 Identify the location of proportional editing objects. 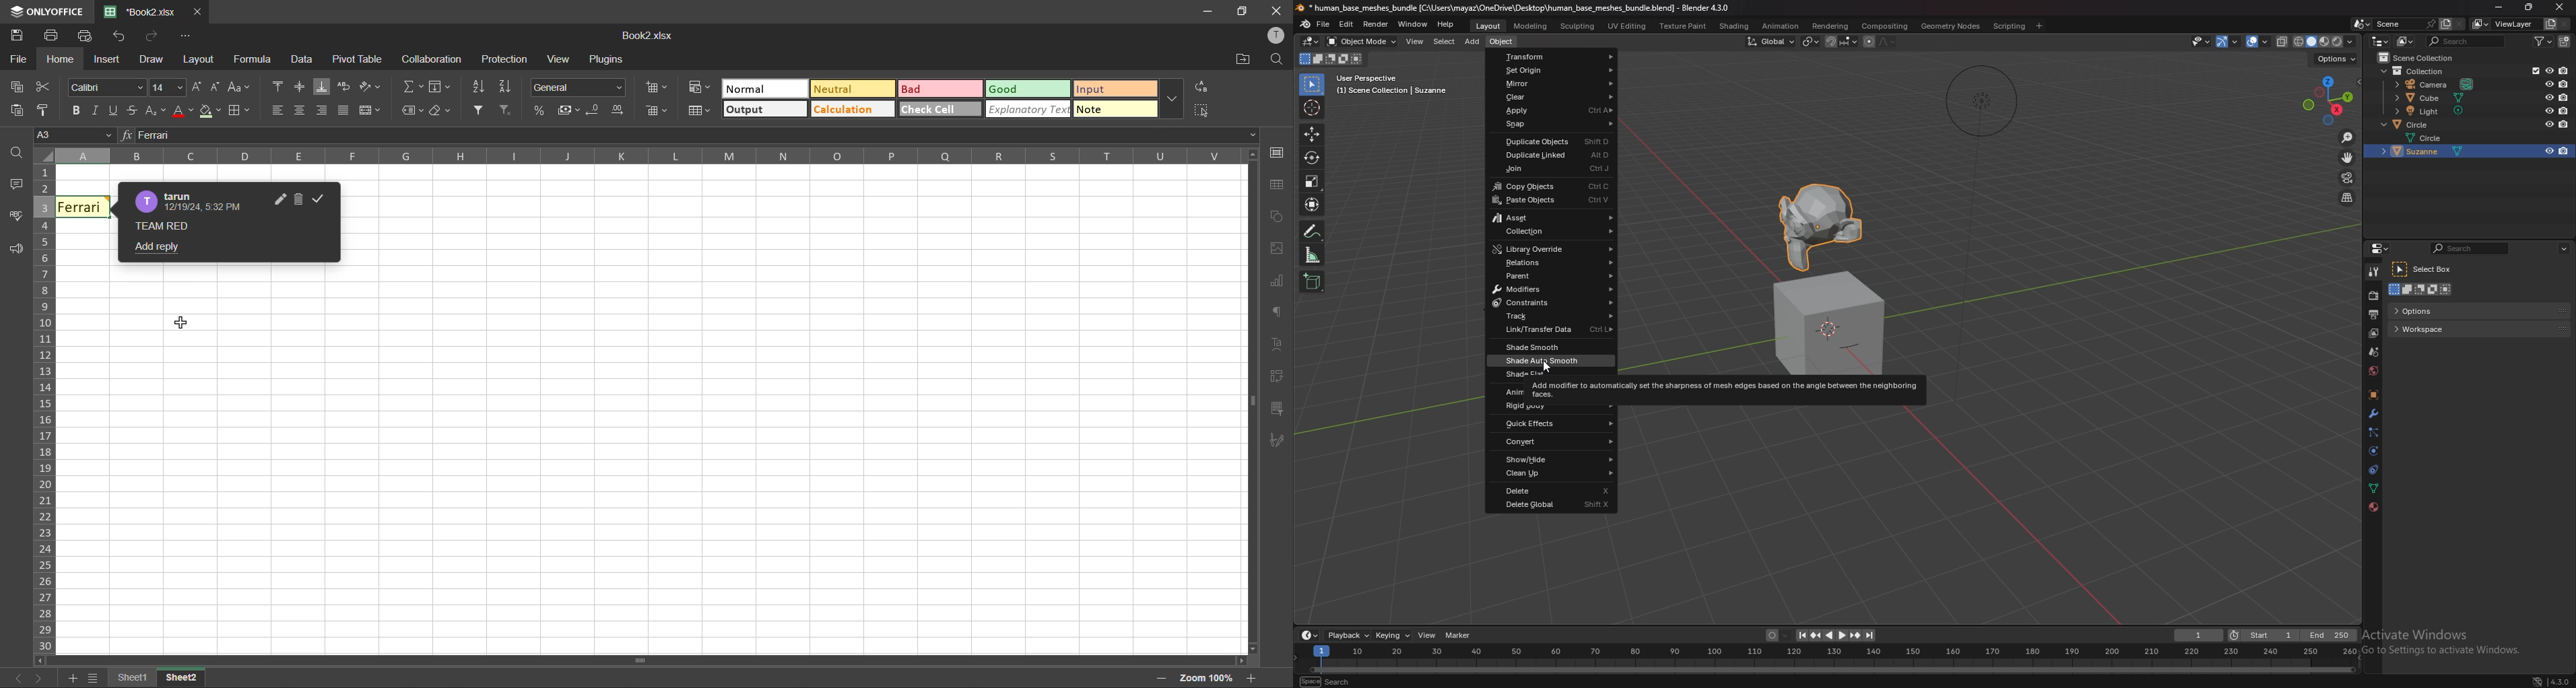
(1868, 42).